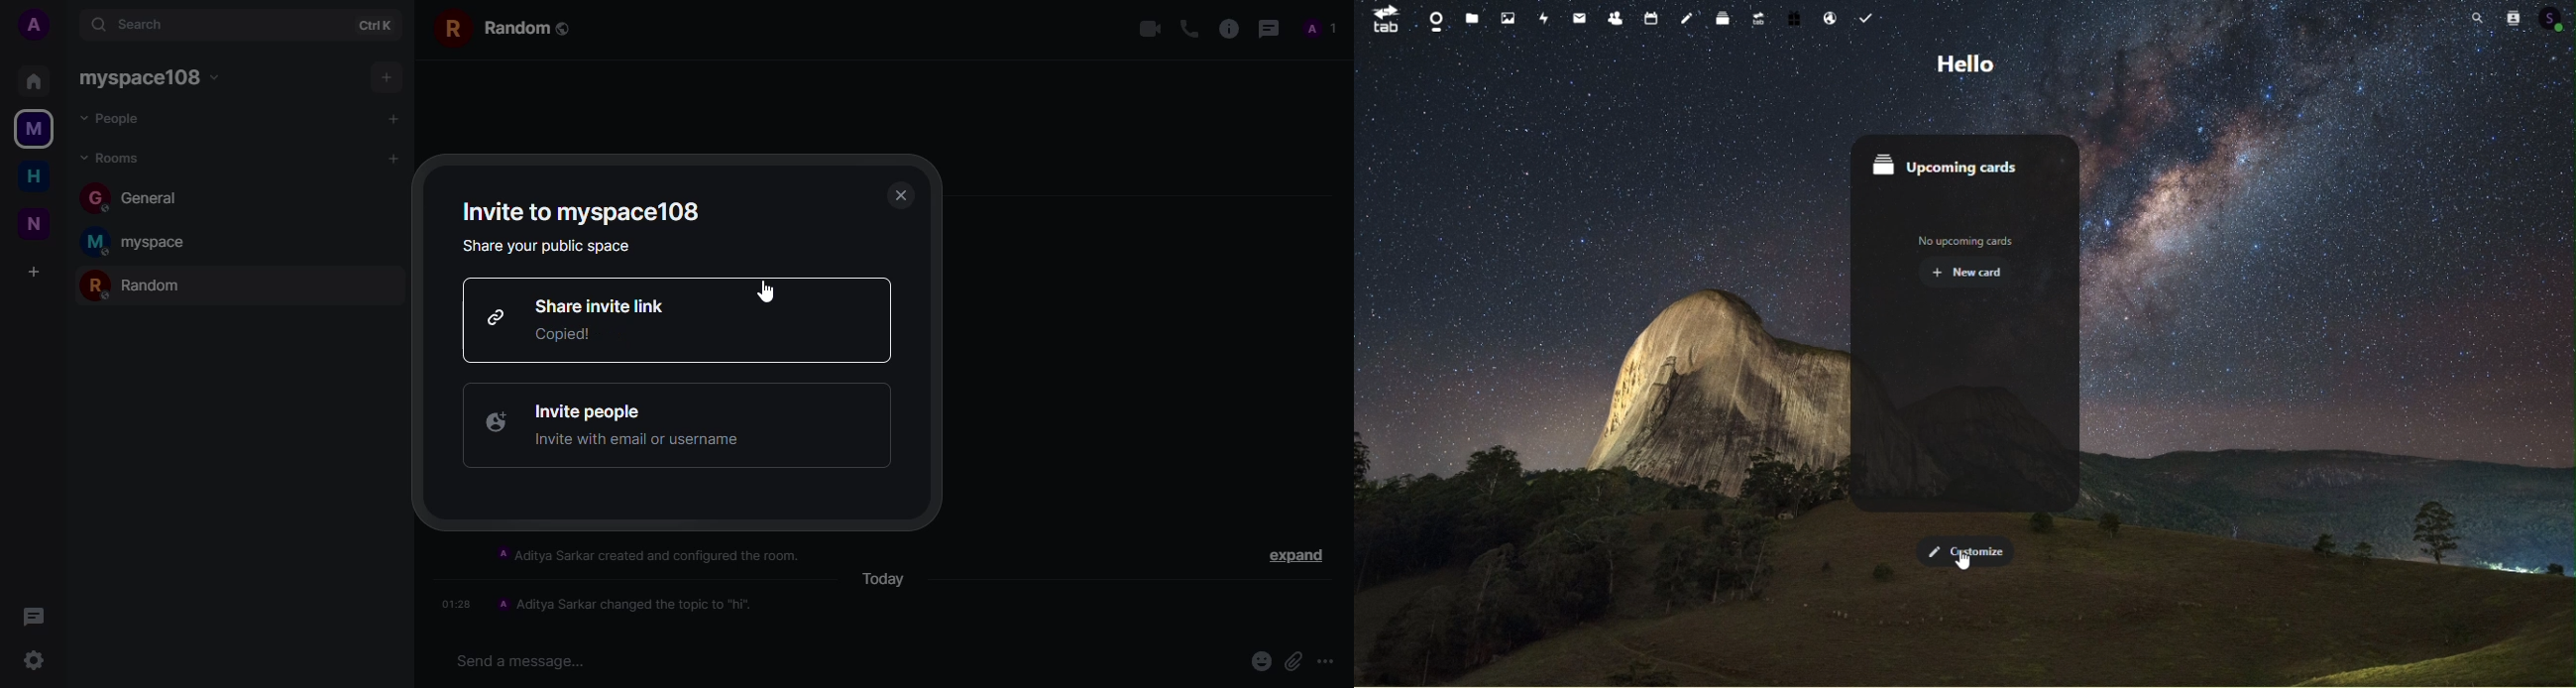 The image size is (2576, 700). What do you see at coordinates (33, 177) in the screenshot?
I see `home` at bounding box center [33, 177].